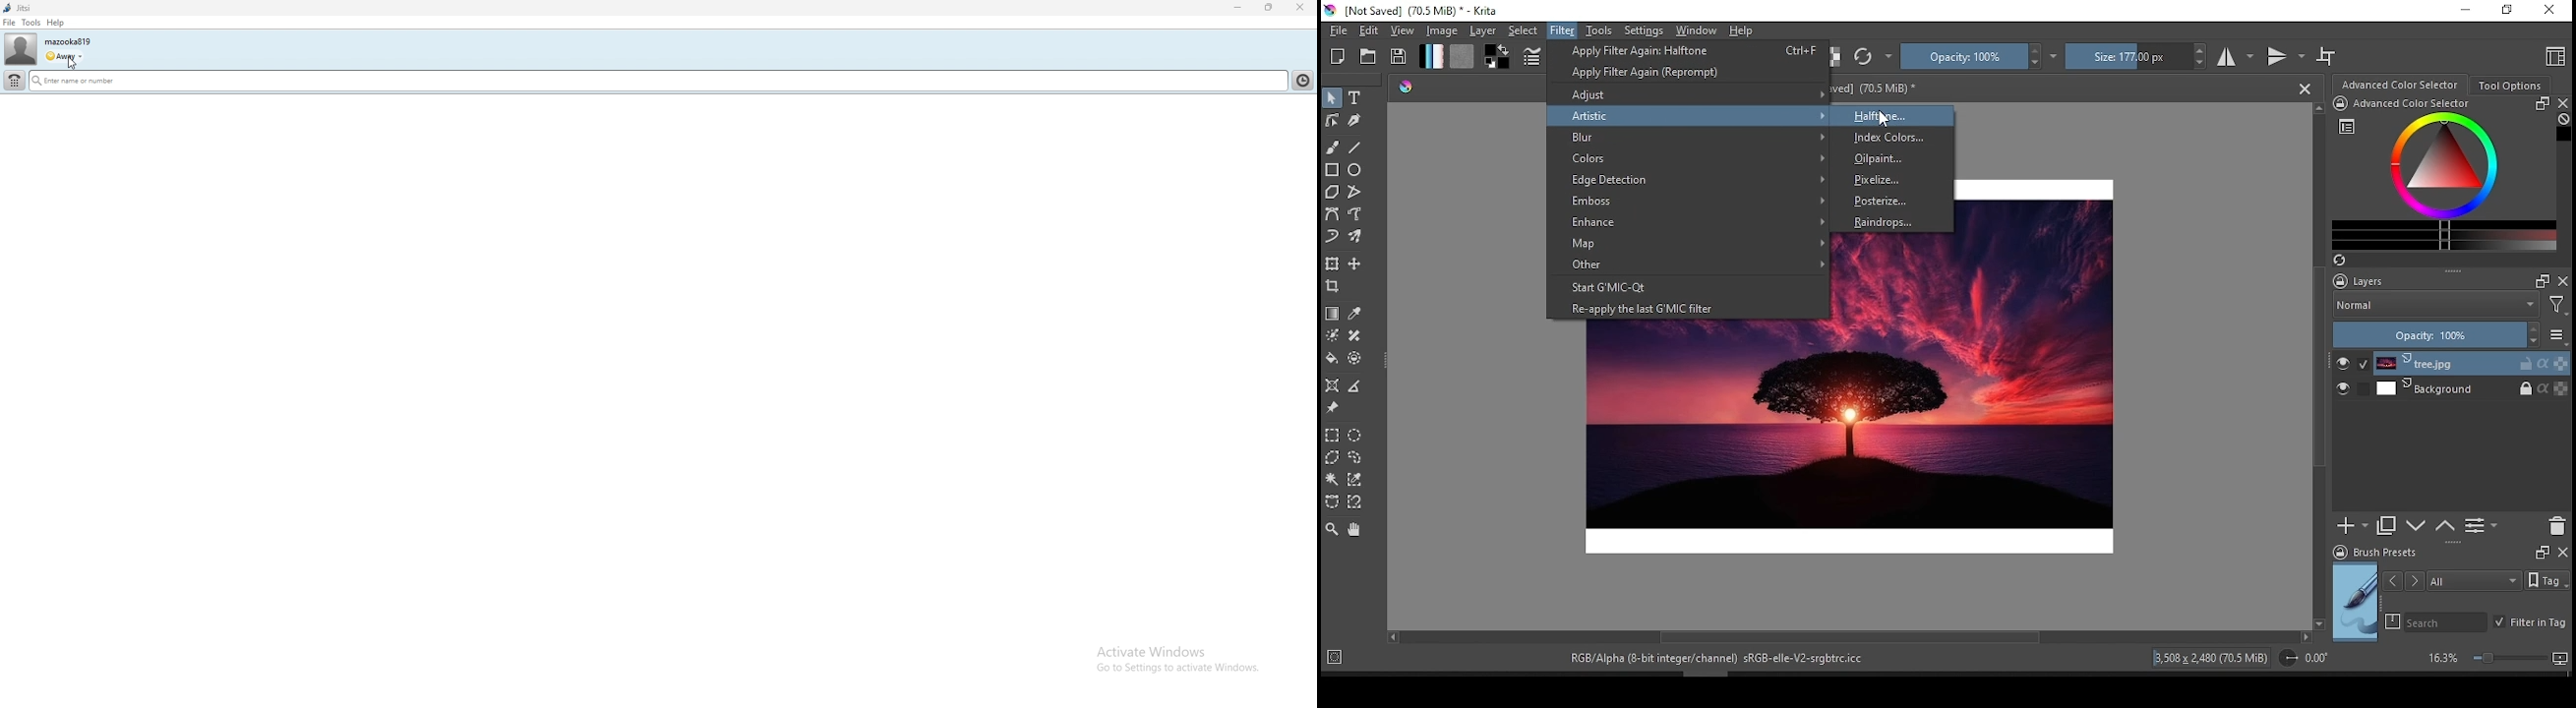  What do you see at coordinates (2563, 101) in the screenshot?
I see `close docker` at bounding box center [2563, 101].